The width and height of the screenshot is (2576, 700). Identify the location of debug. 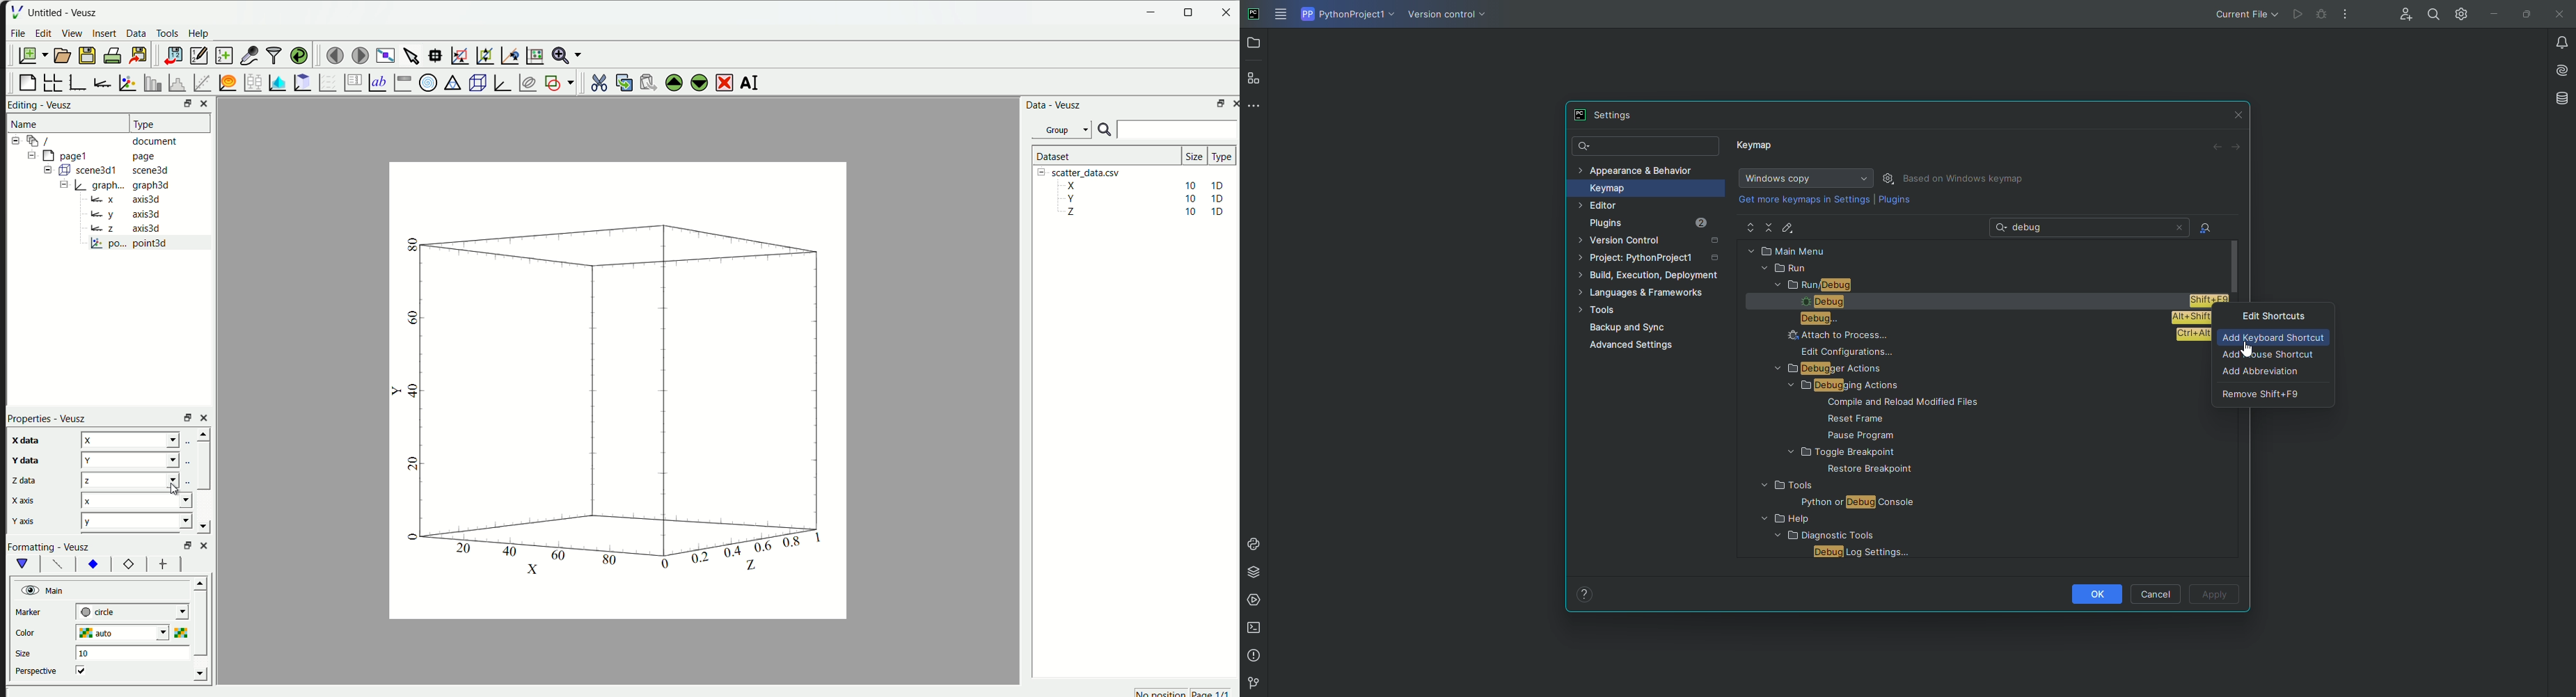
(2321, 16).